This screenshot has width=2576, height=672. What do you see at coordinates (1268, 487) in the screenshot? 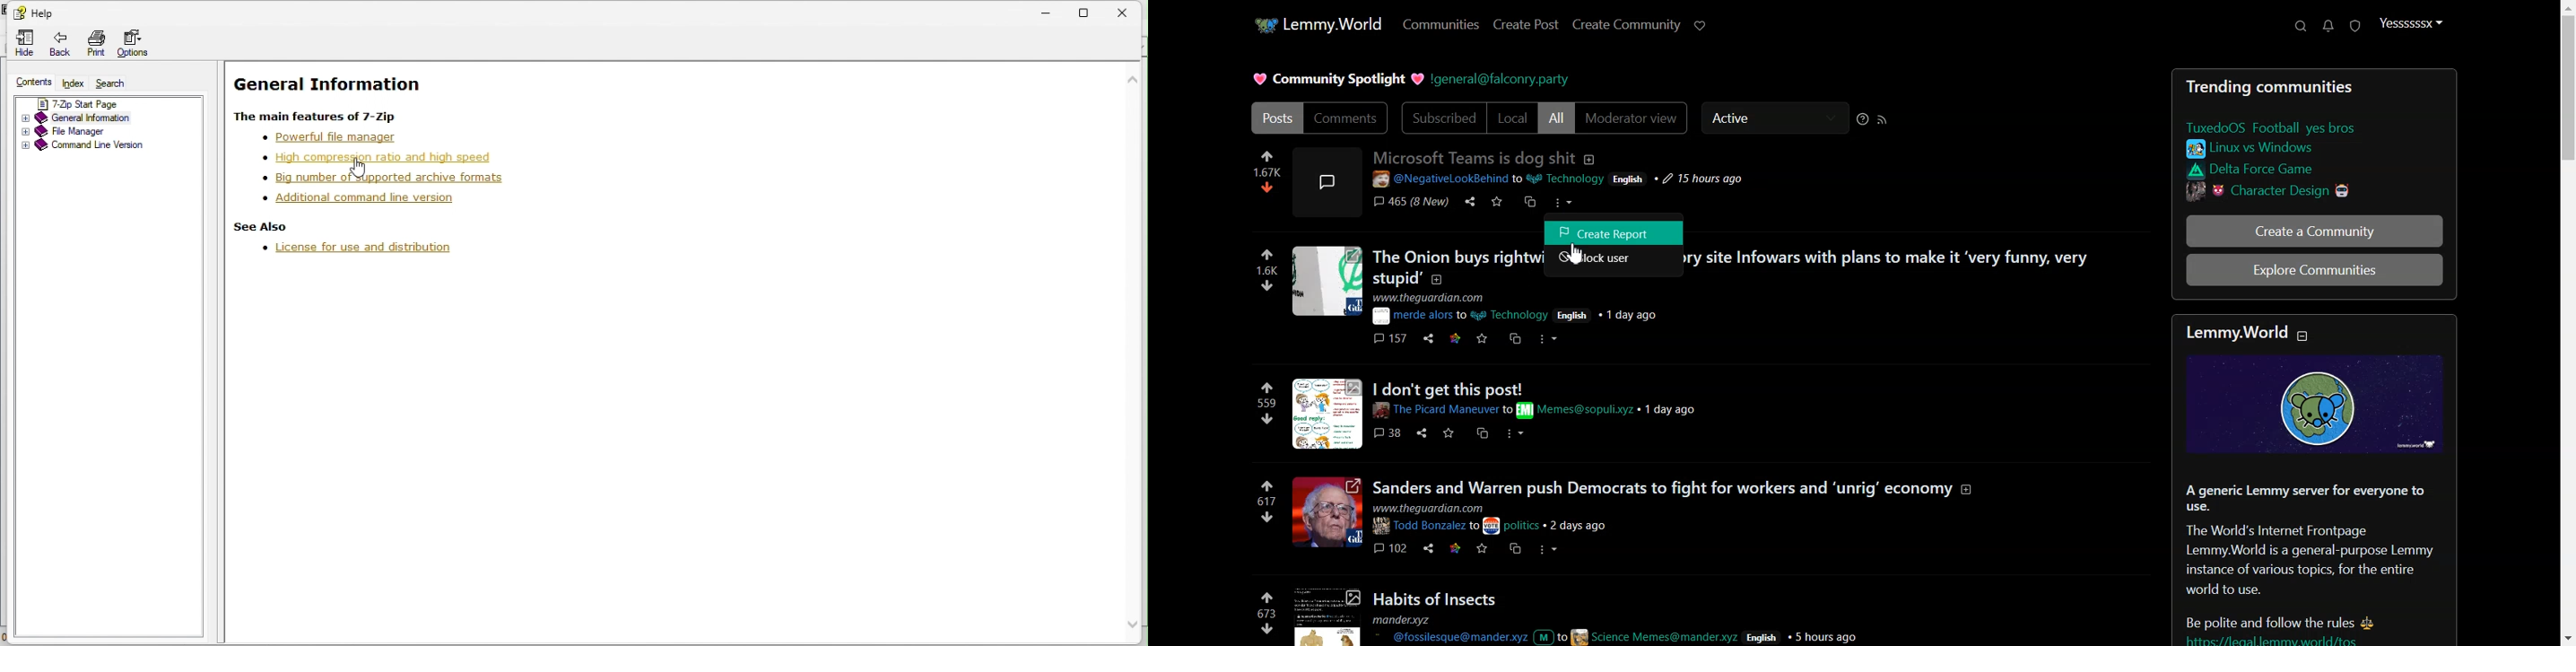
I see `link` at bounding box center [1268, 487].